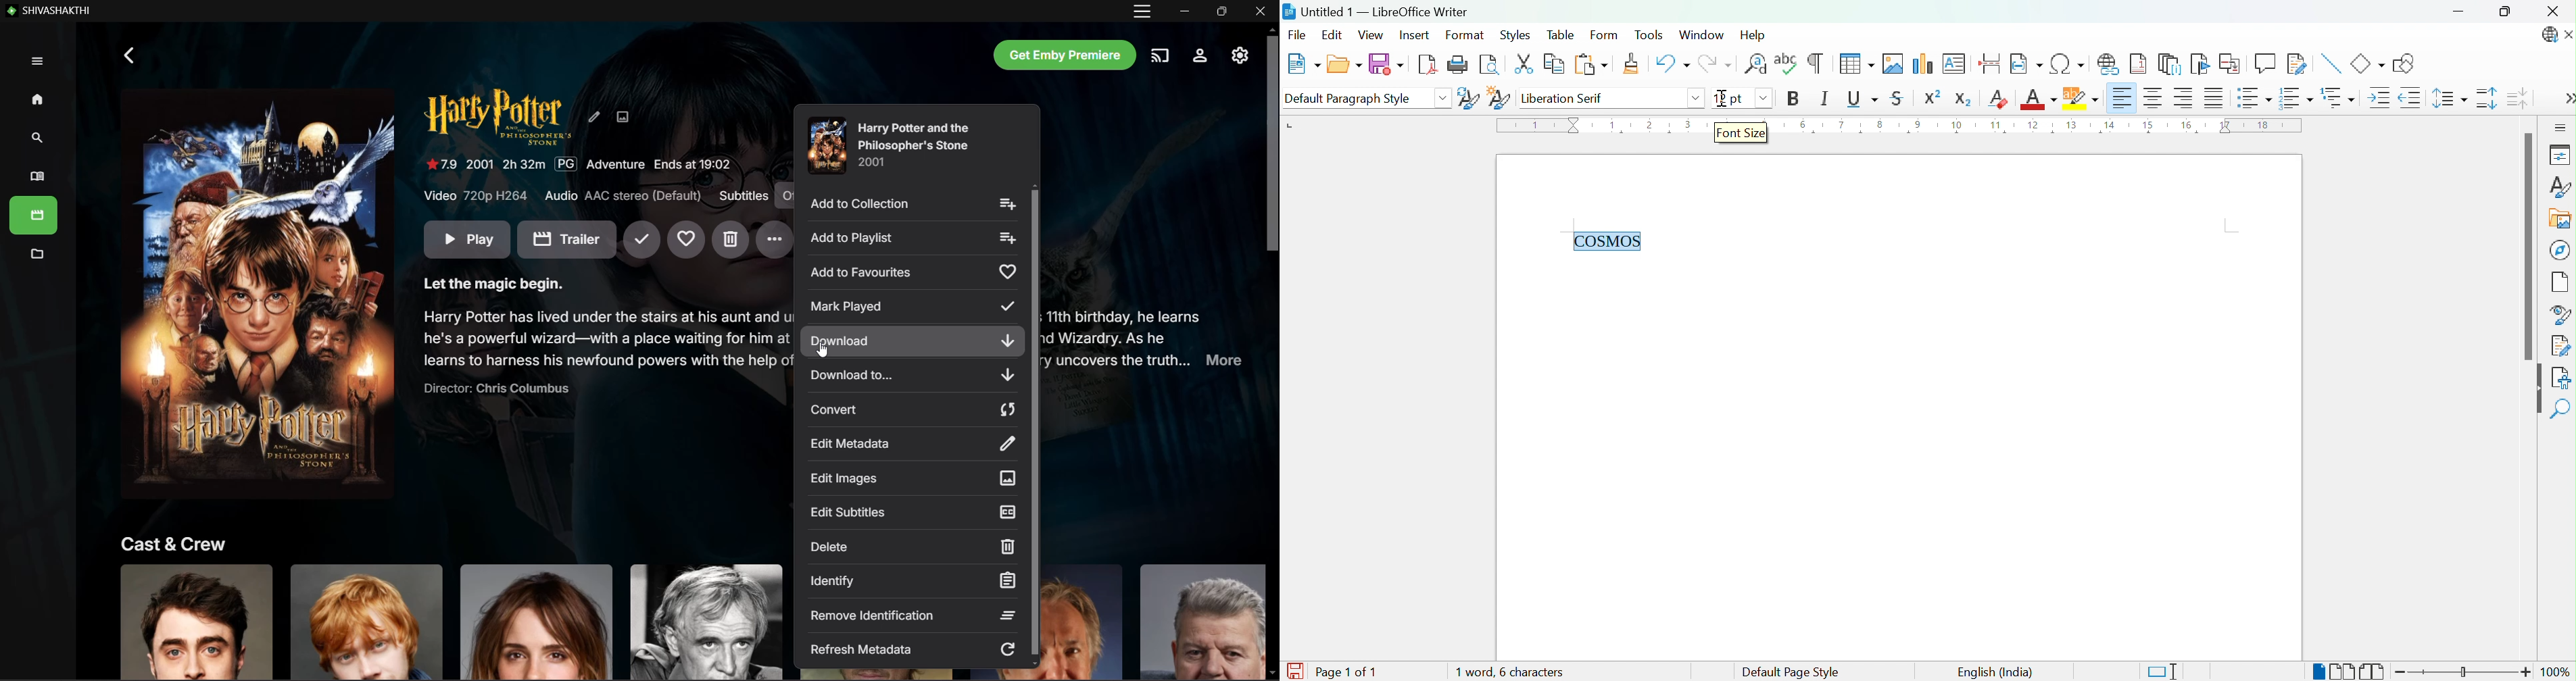 The image size is (2576, 700). I want to click on Properties, so click(2558, 154).